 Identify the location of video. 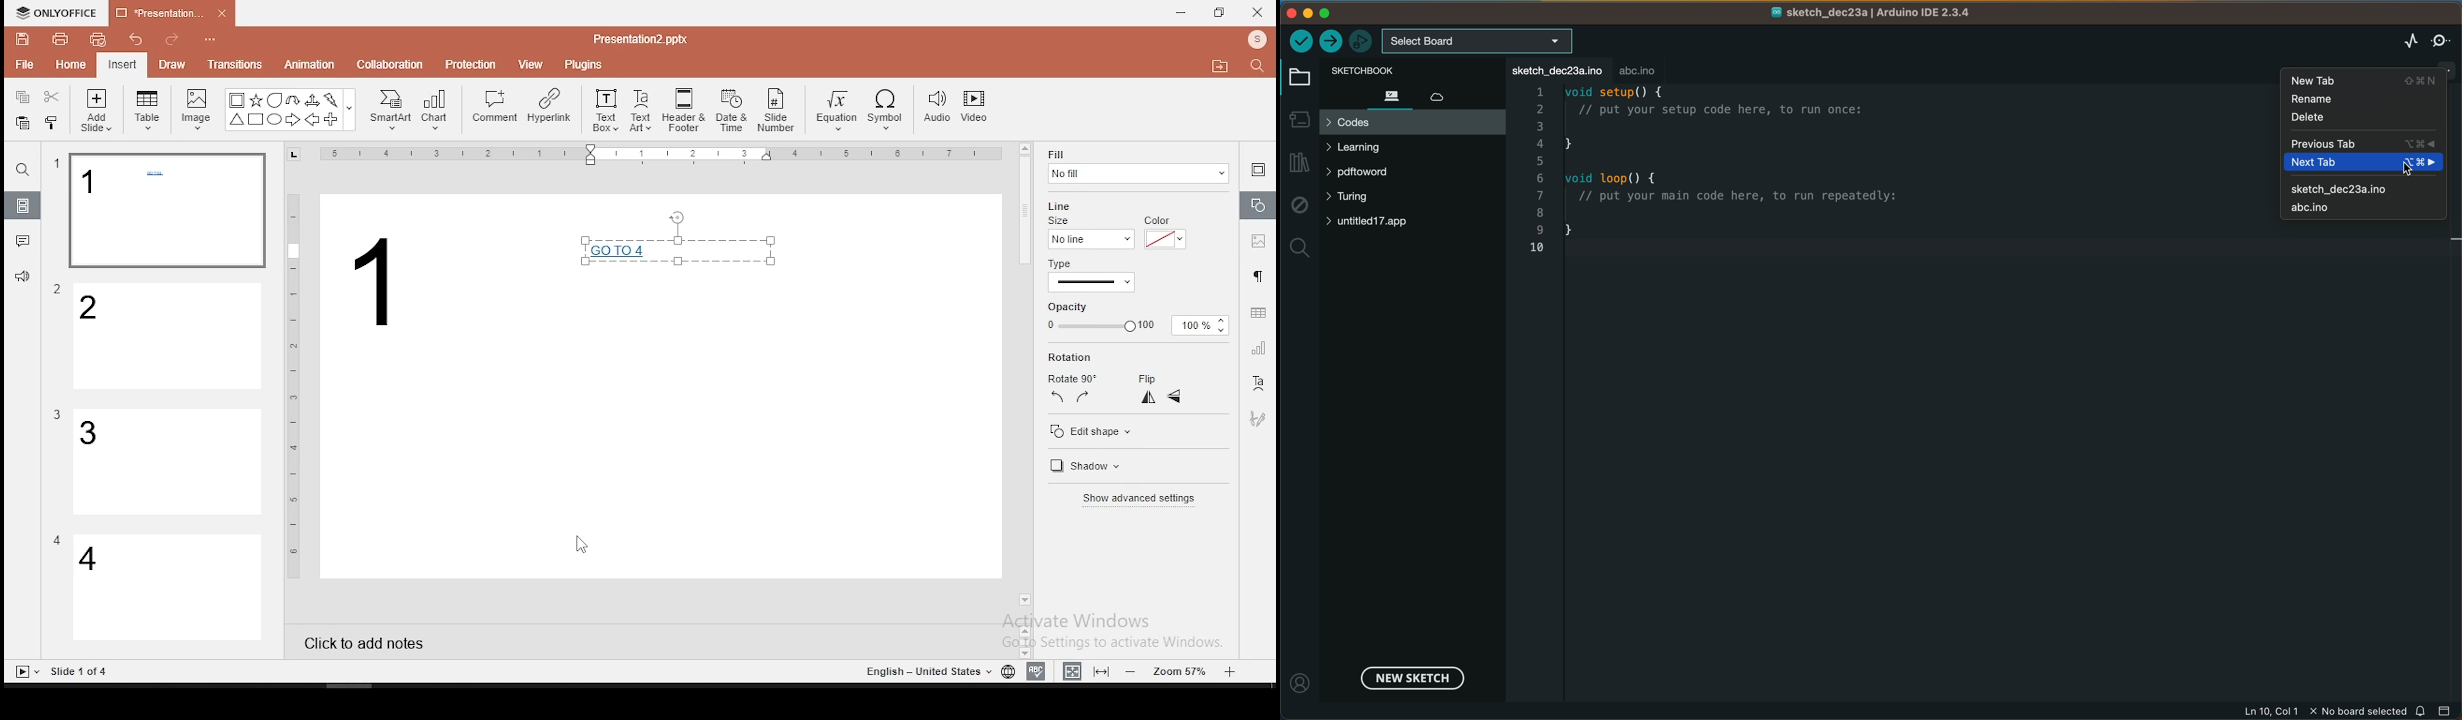
(974, 109).